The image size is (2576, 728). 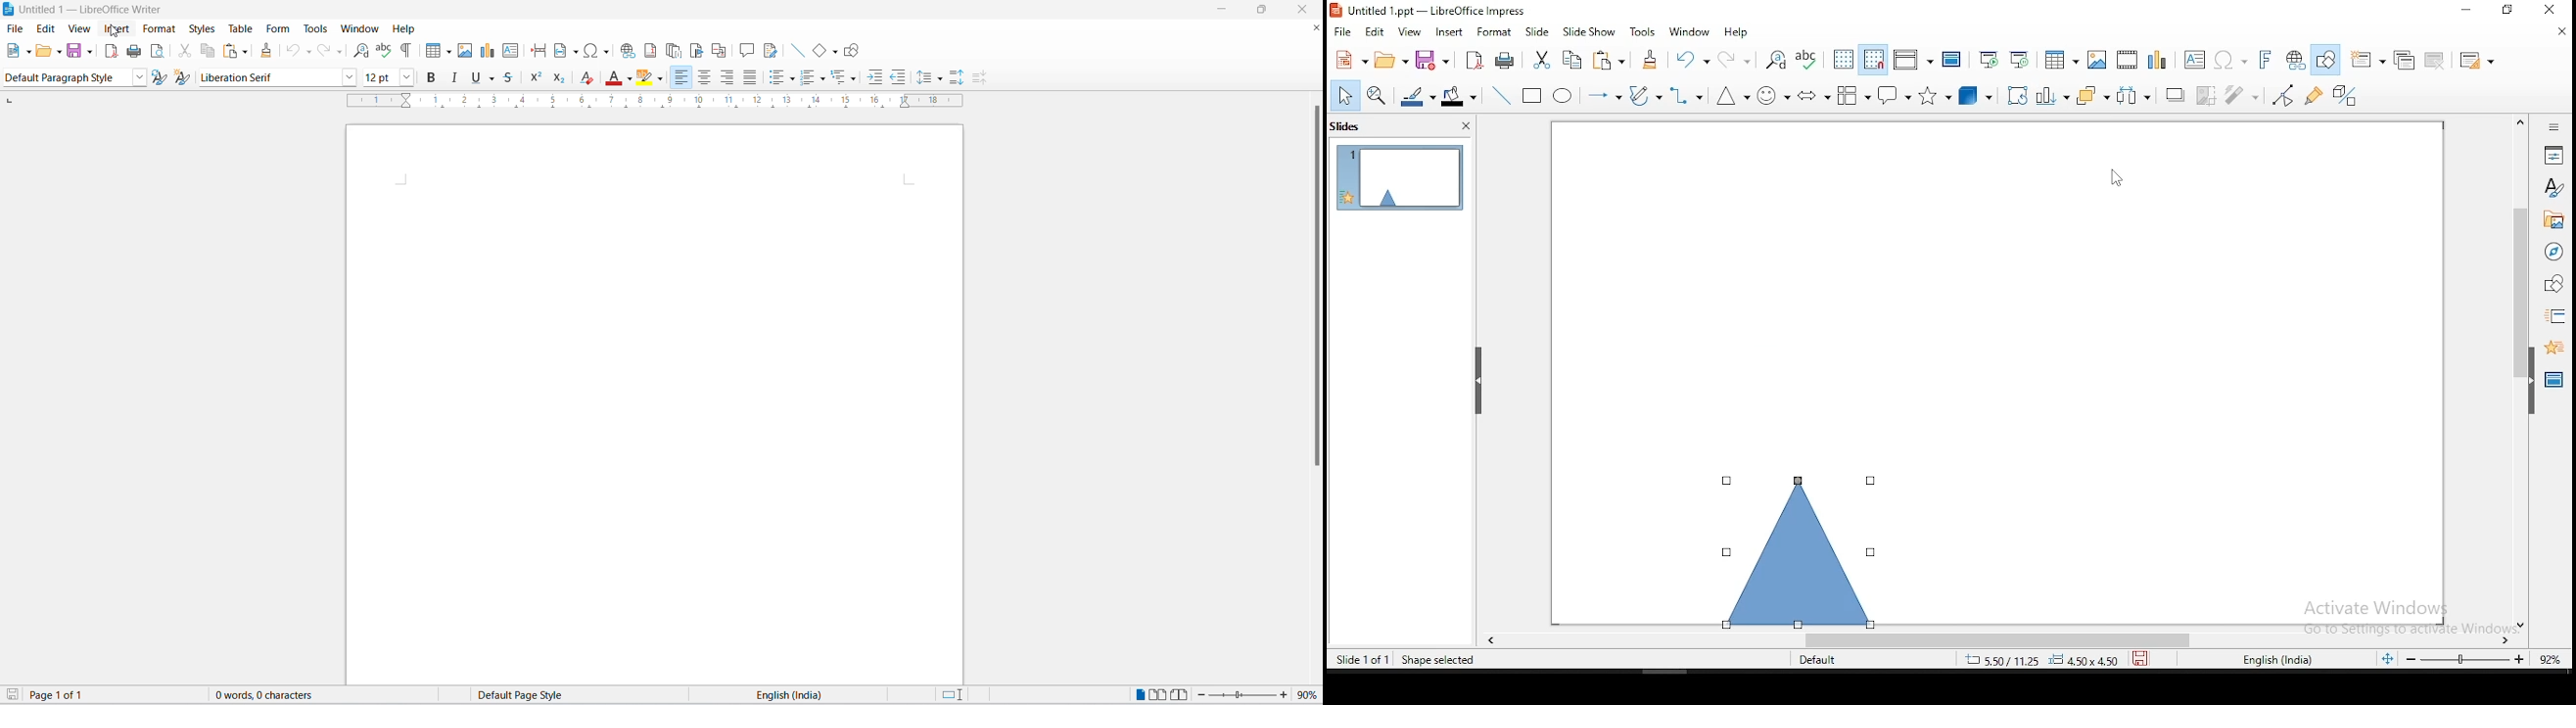 What do you see at coordinates (708, 79) in the screenshot?
I see `text align center` at bounding box center [708, 79].